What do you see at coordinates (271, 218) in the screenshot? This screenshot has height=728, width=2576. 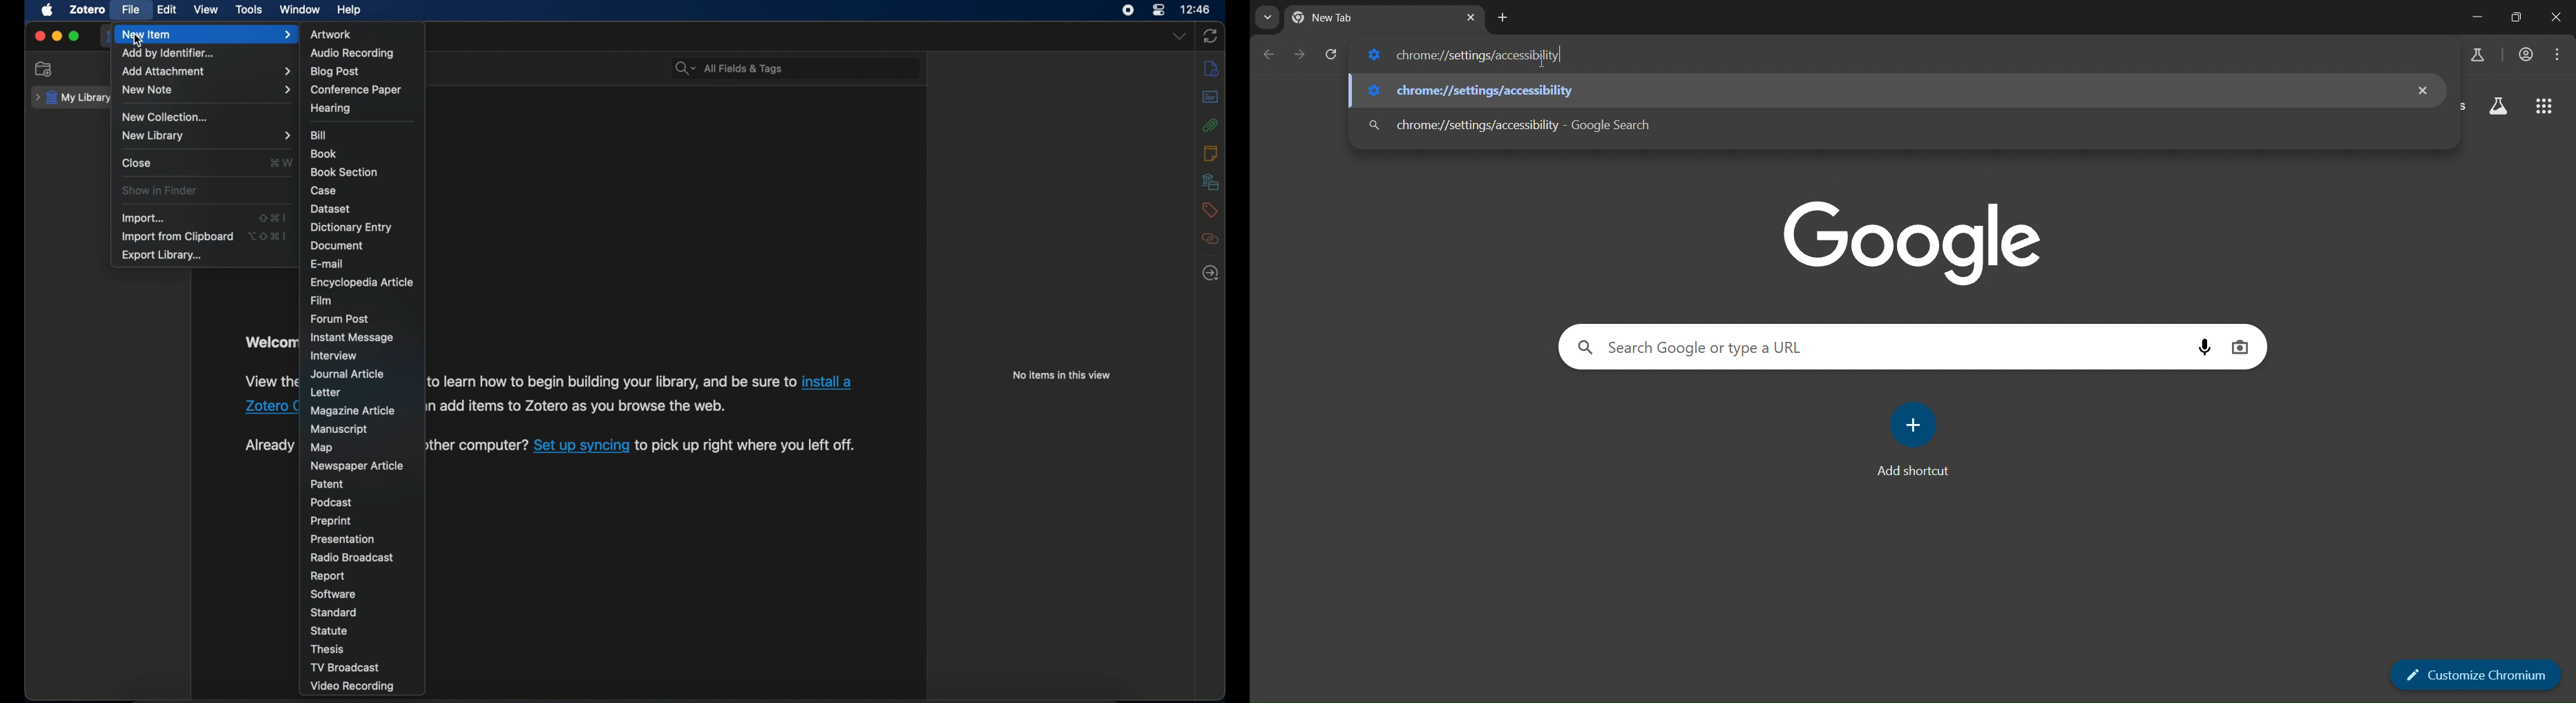 I see `shortcut` at bounding box center [271, 218].